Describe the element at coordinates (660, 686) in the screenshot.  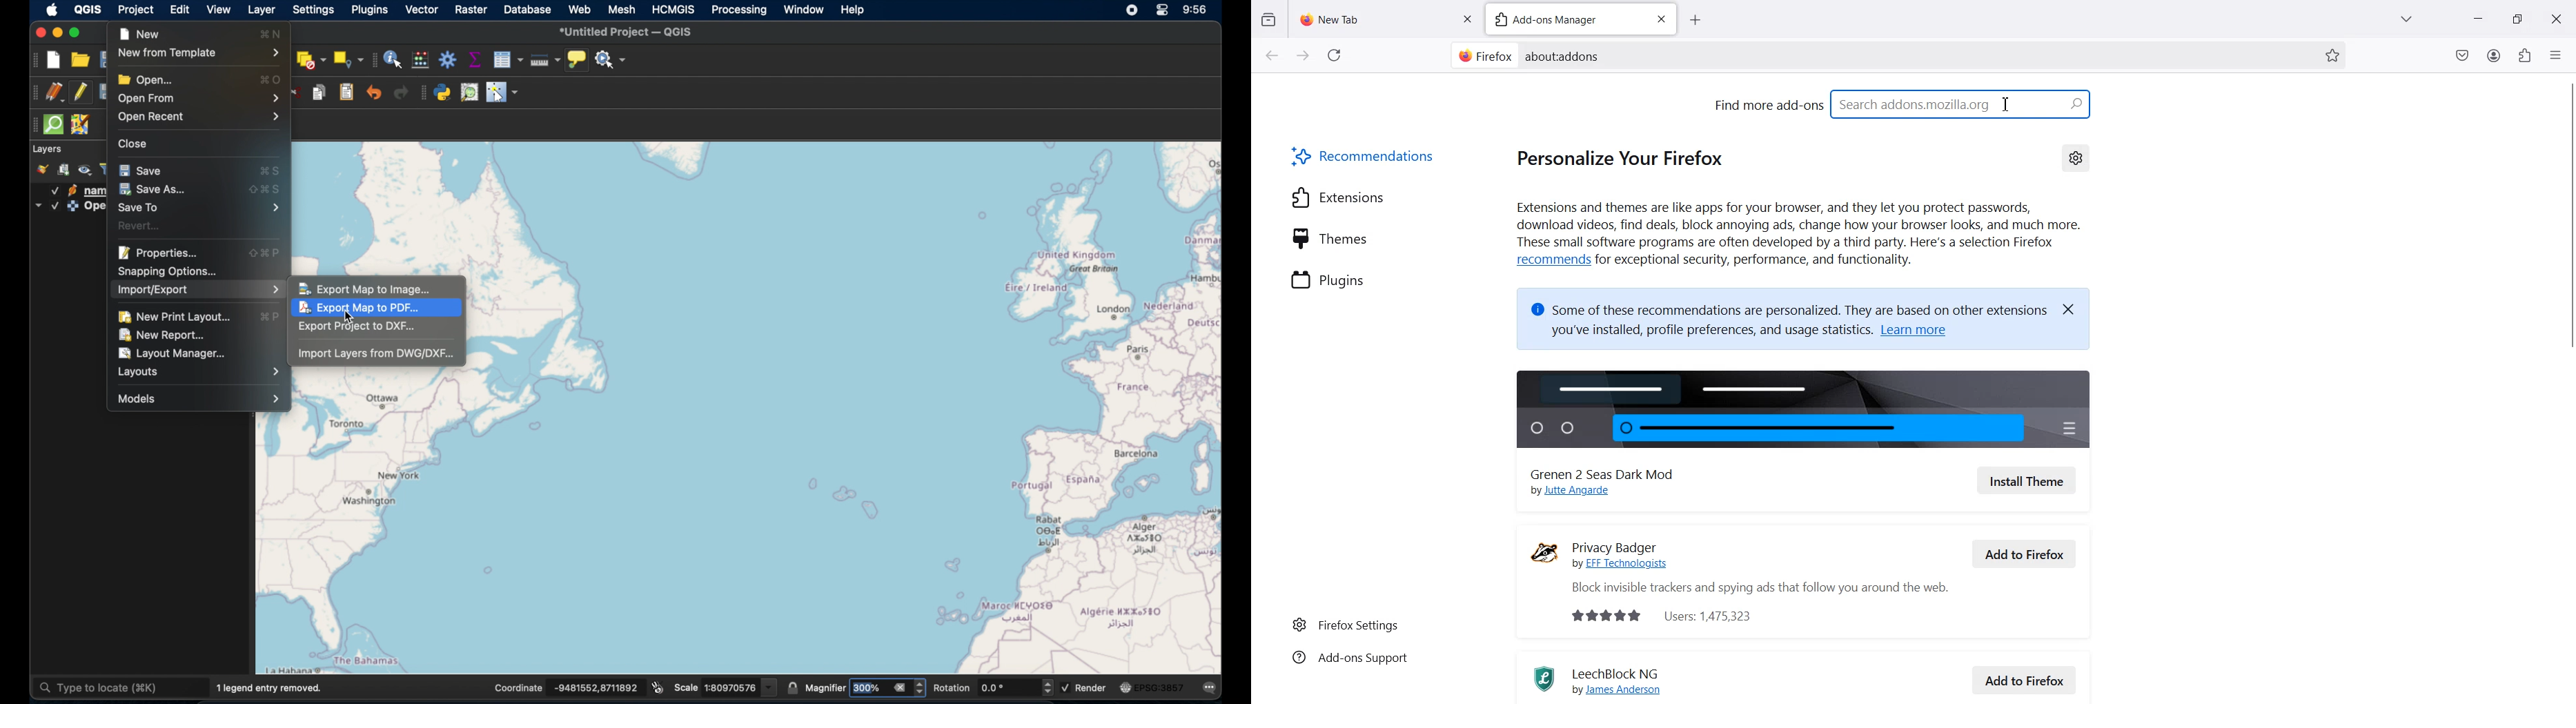
I see `toggle extents and mouse display position` at that location.